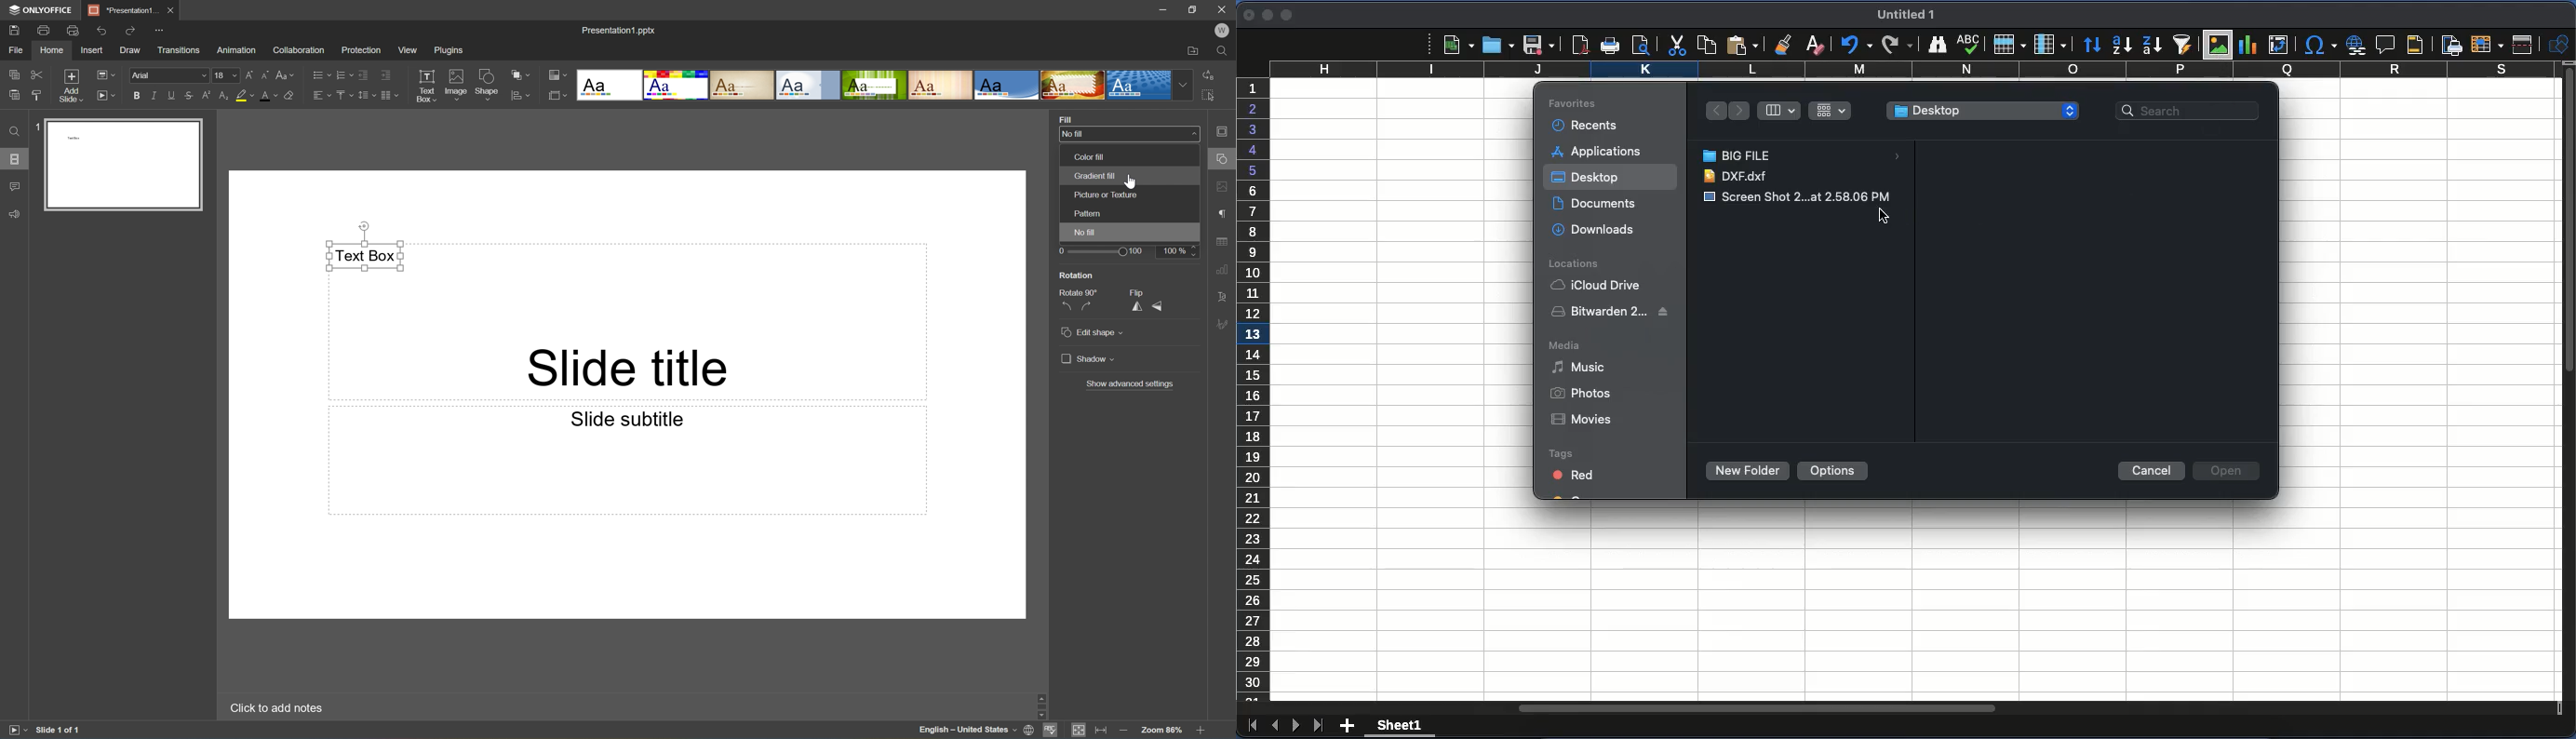 This screenshot has height=756, width=2576. I want to click on Change color theme, so click(556, 73).